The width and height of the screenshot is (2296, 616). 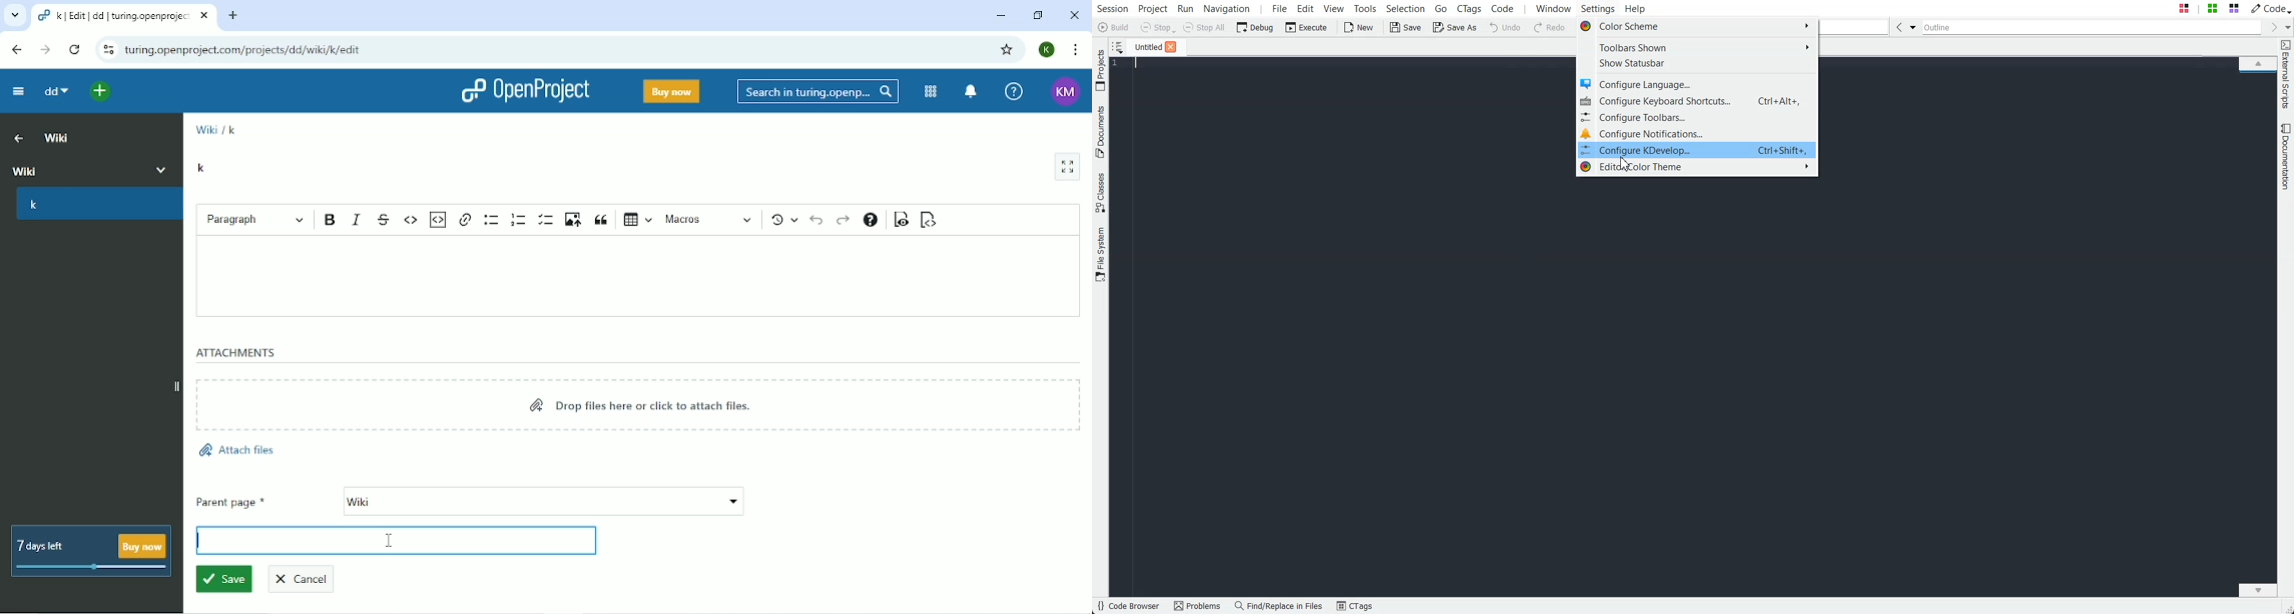 I want to click on Block quote, so click(x=603, y=219).